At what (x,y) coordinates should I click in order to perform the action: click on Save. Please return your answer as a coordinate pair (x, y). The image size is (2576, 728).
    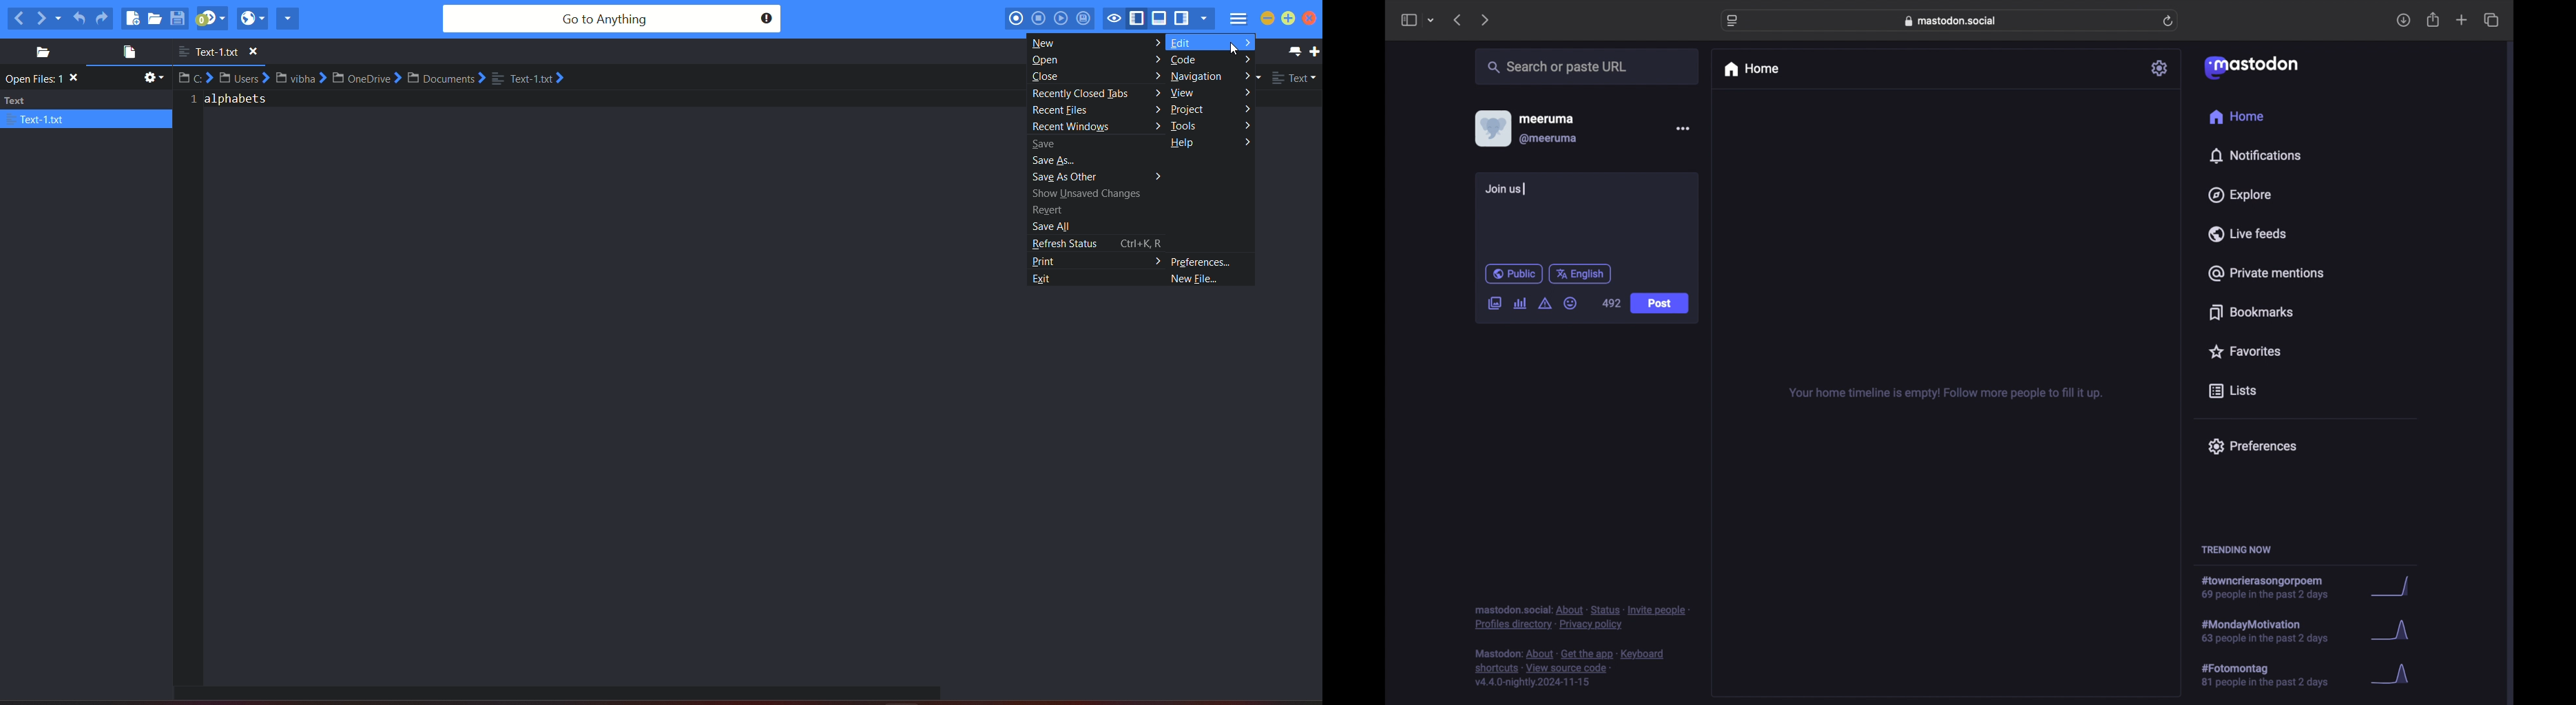
    Looking at the image, I should click on (1049, 143).